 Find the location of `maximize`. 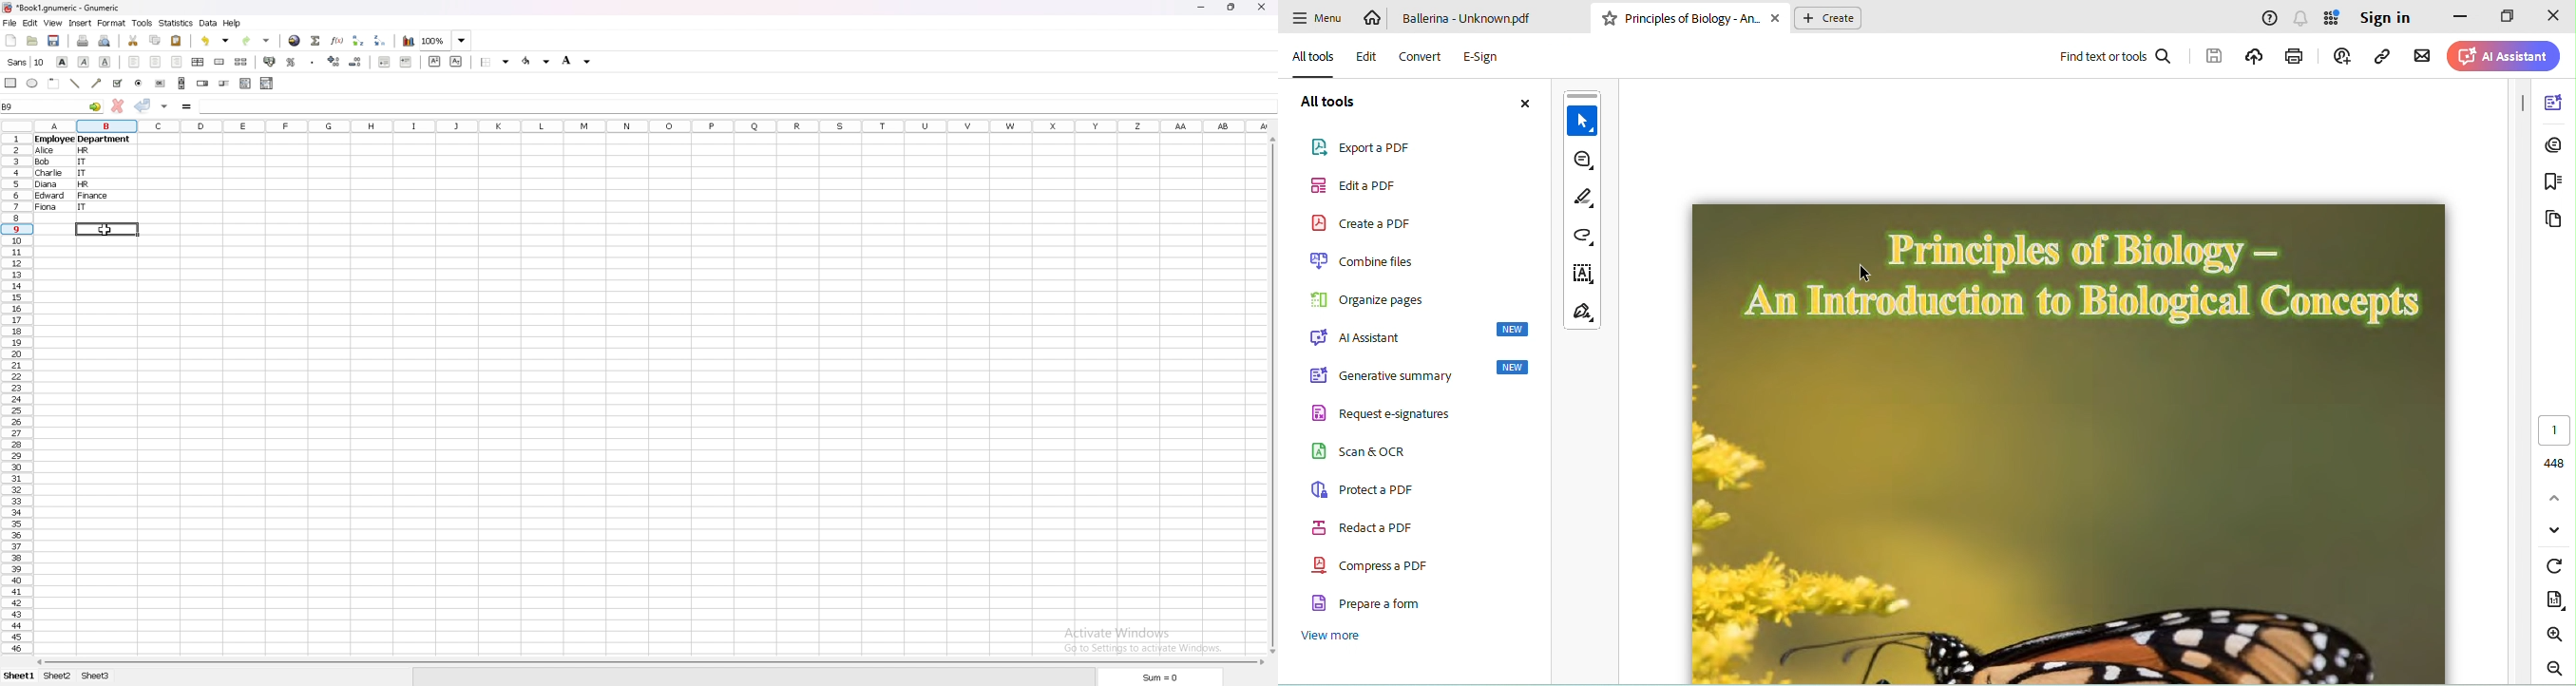

maximize is located at coordinates (2509, 15).